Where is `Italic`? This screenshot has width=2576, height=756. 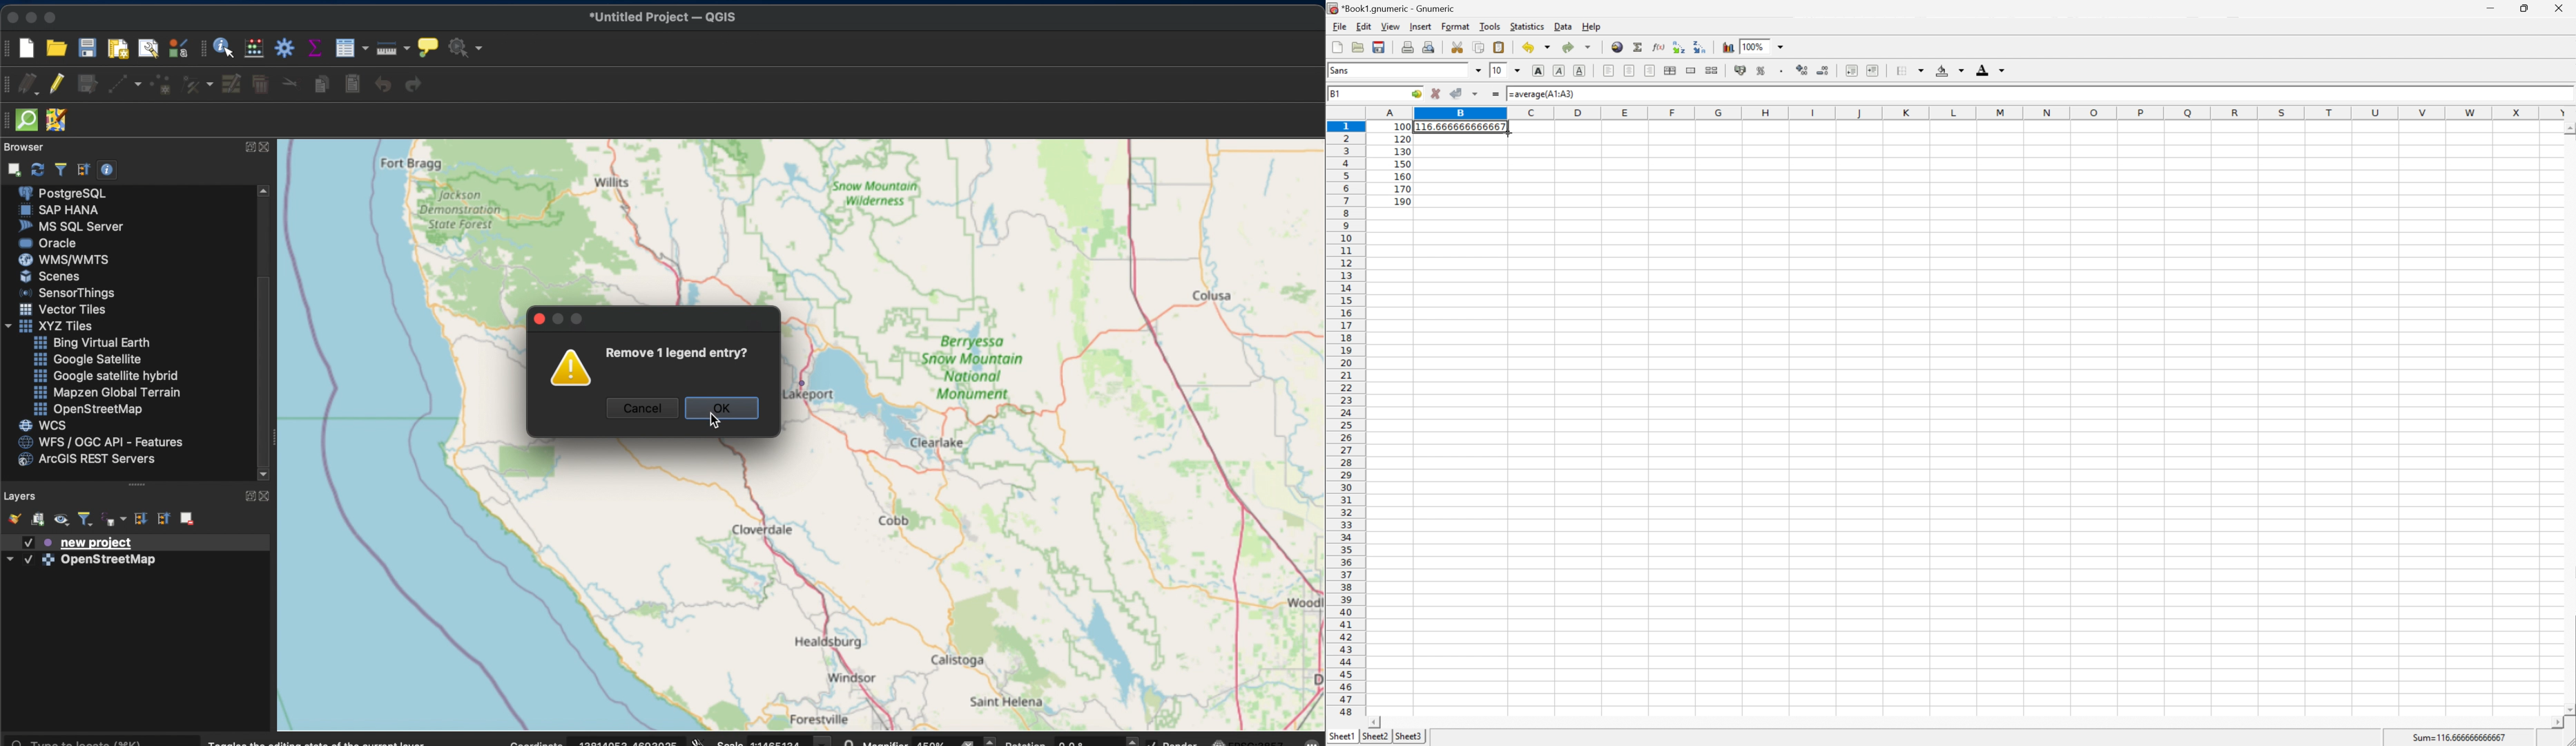 Italic is located at coordinates (1558, 71).